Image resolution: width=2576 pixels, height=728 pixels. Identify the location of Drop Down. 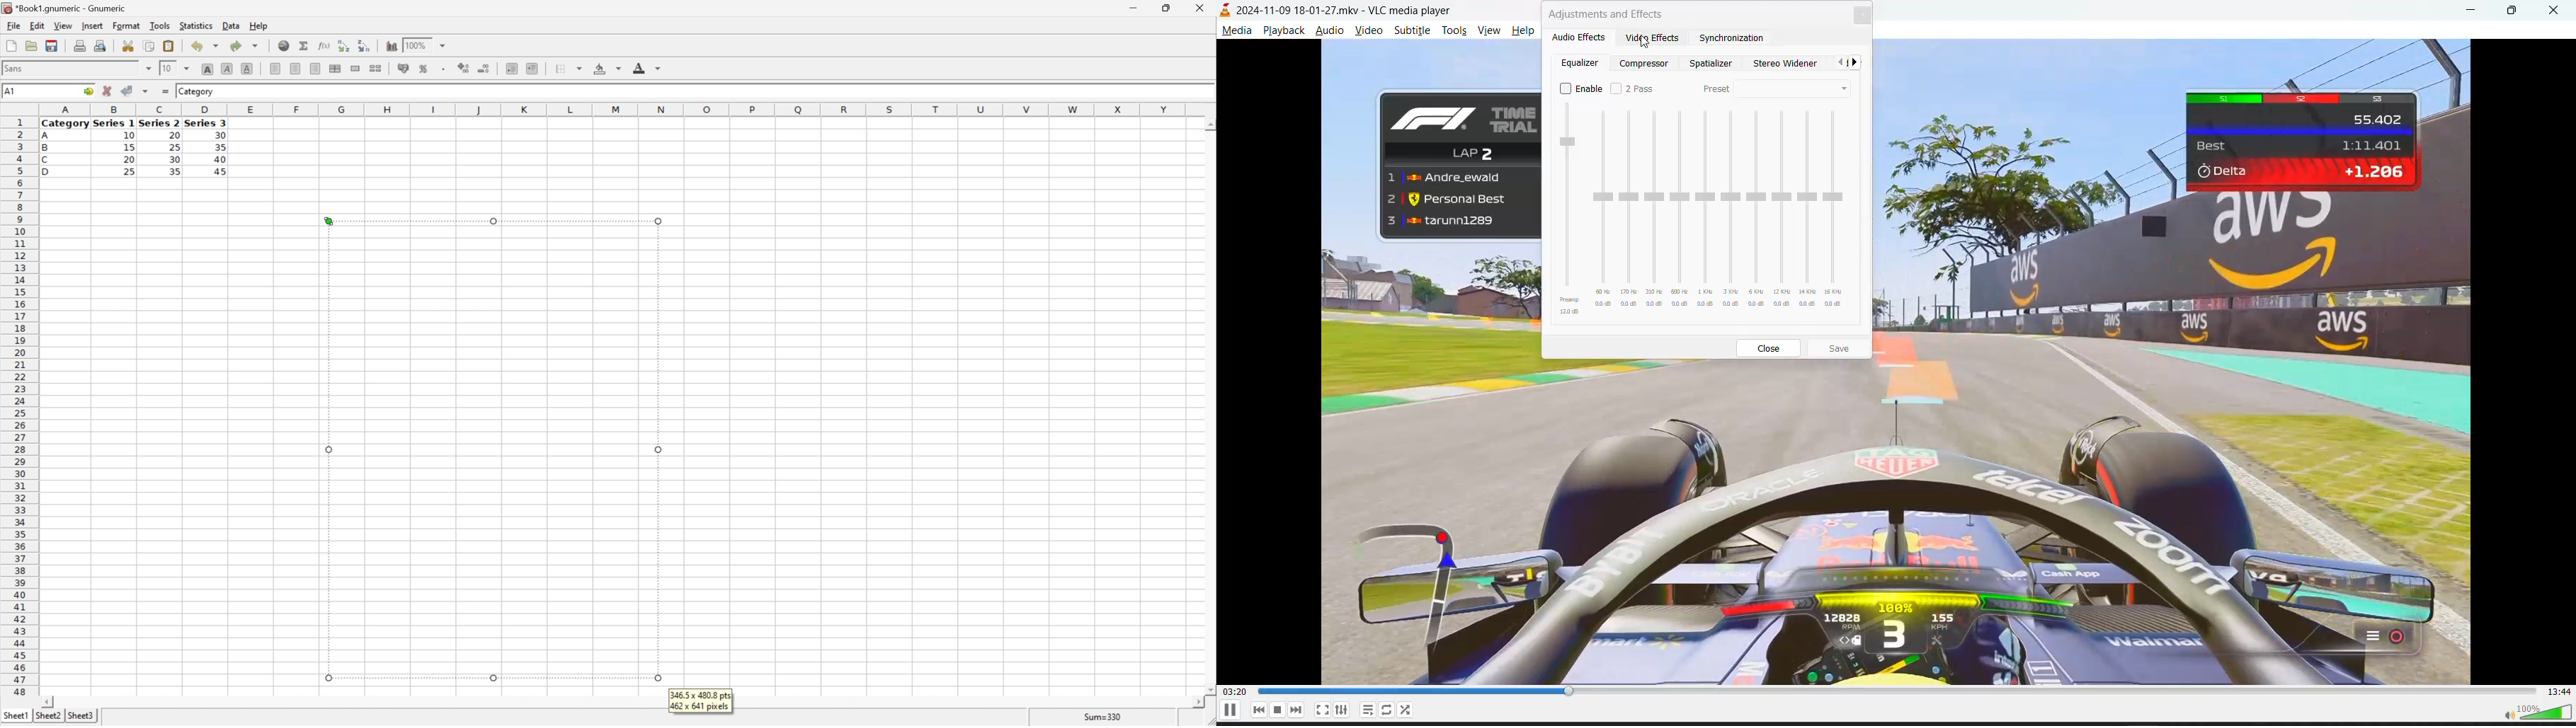
(445, 45).